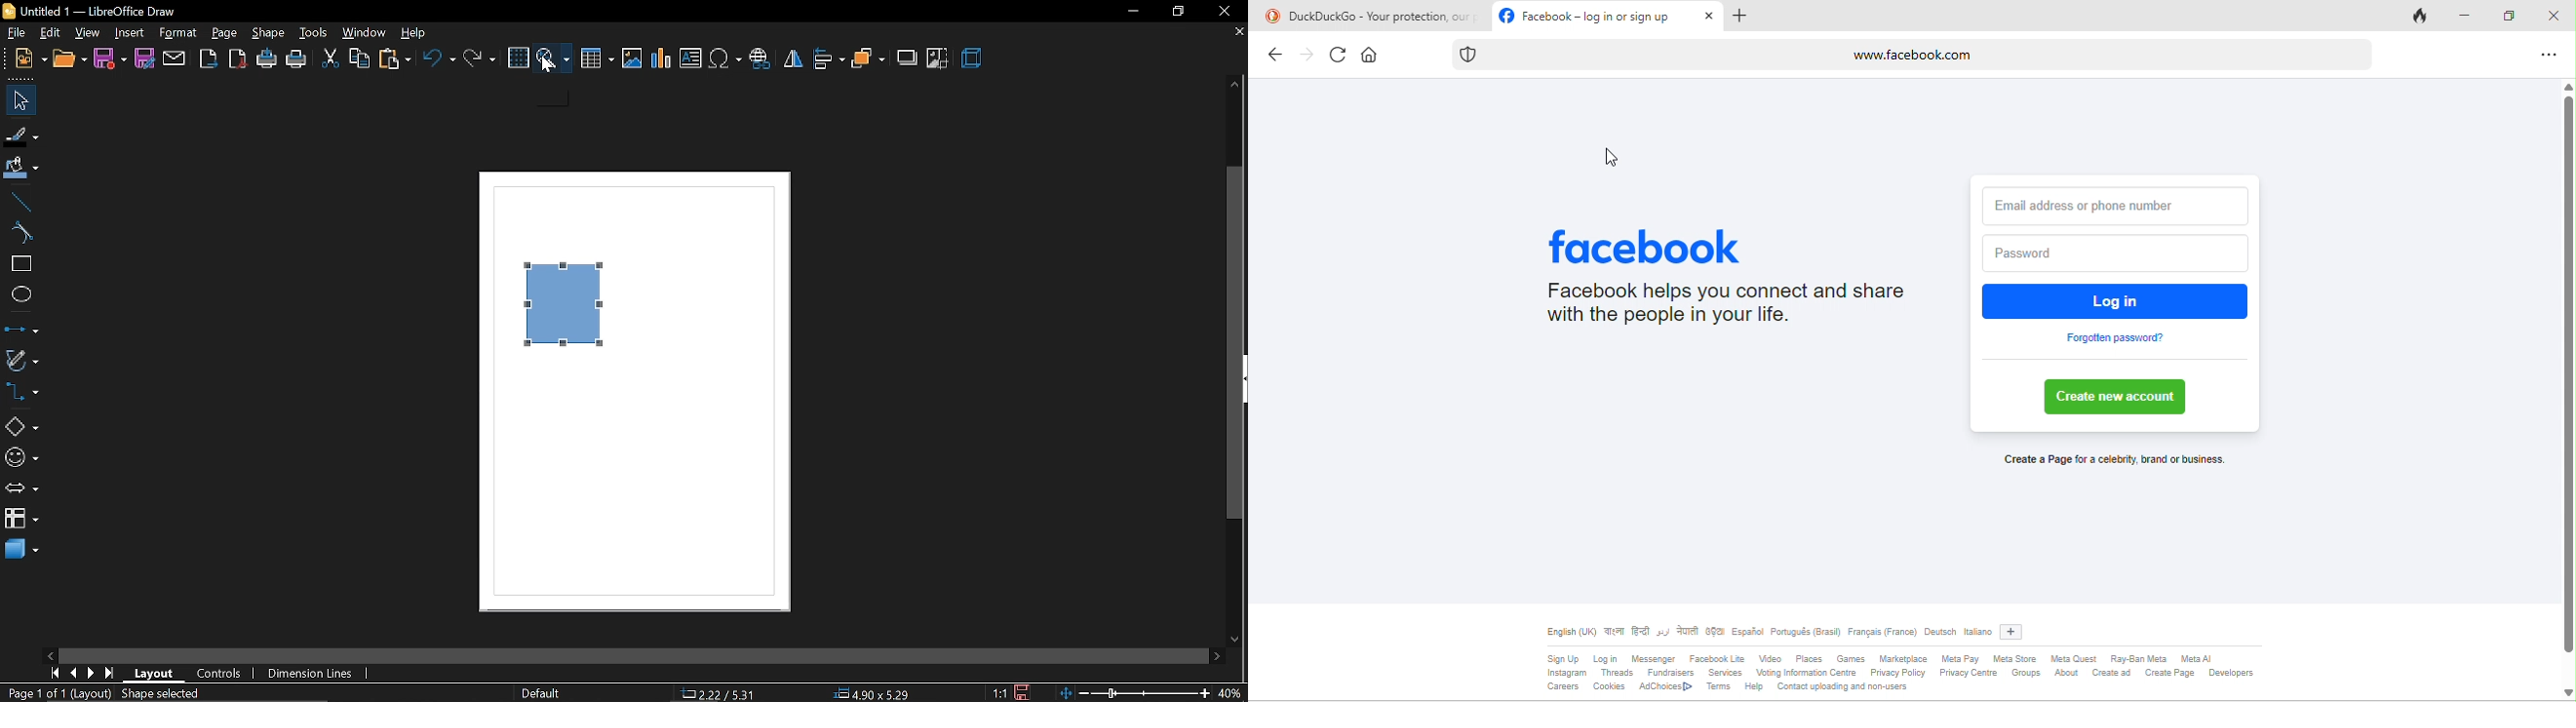 This screenshot has height=728, width=2576. What do you see at coordinates (20, 262) in the screenshot?
I see `rectangle` at bounding box center [20, 262].